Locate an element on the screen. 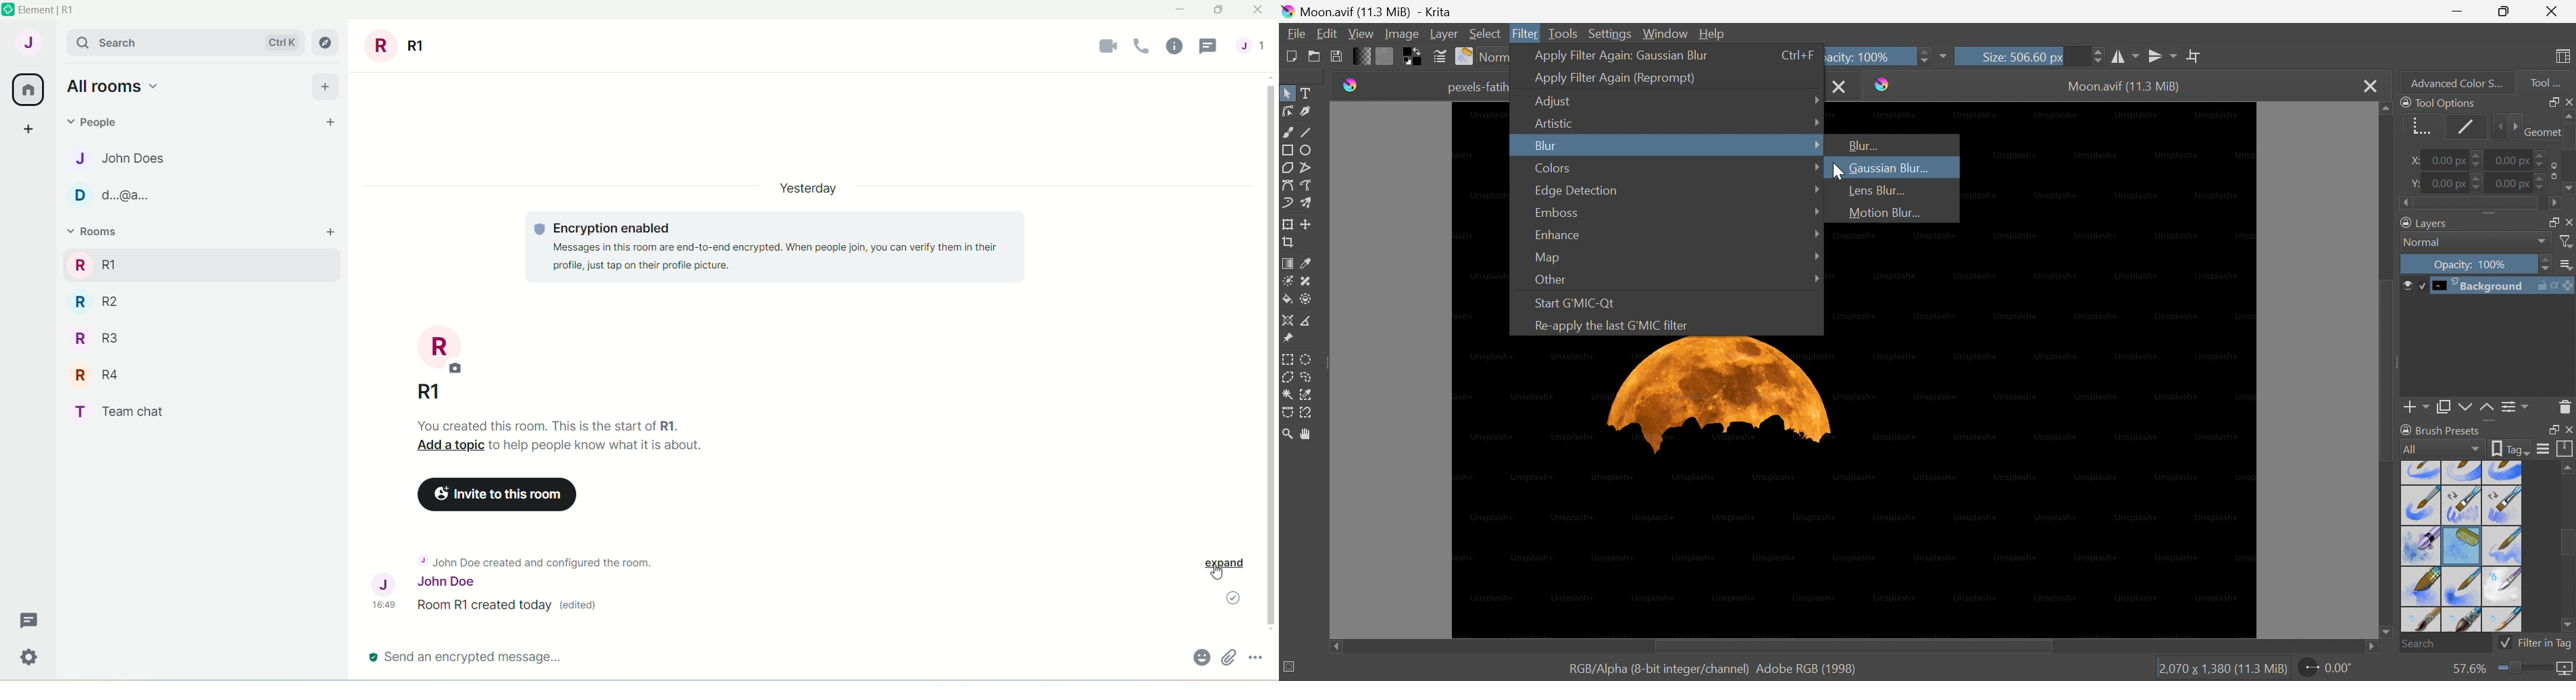 The image size is (2576, 700). Close is located at coordinates (2568, 221).